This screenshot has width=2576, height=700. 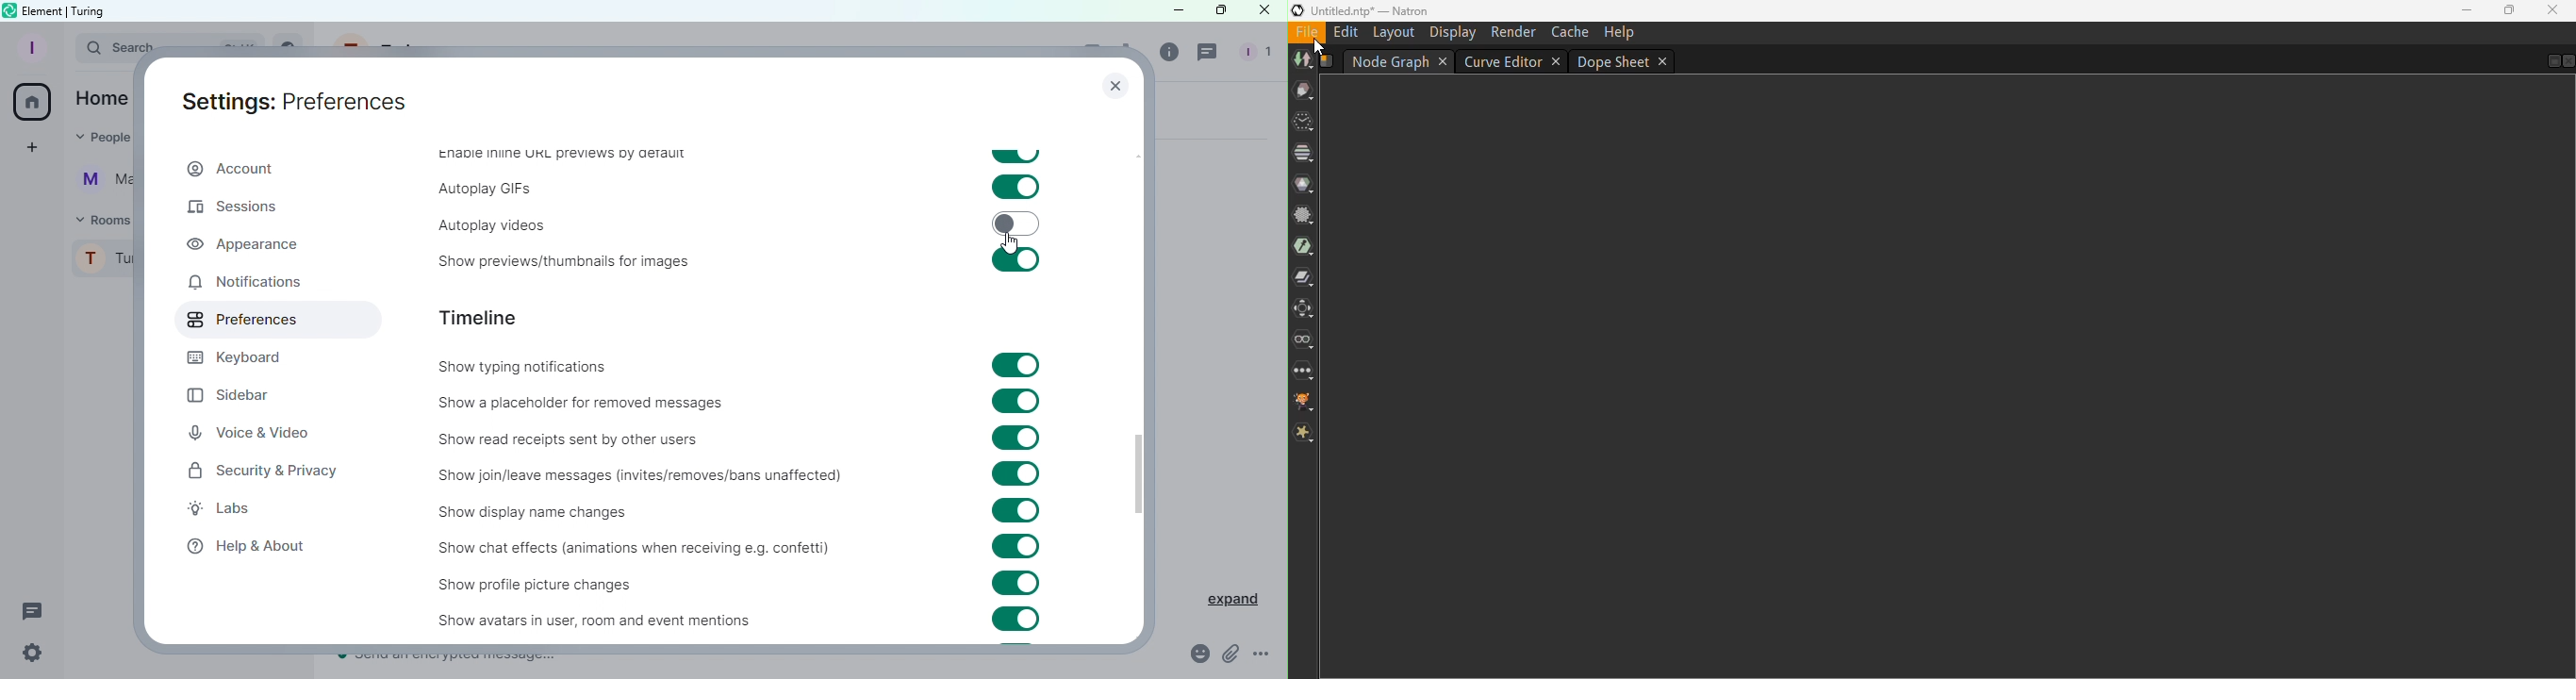 I want to click on Autoplay videos, so click(x=482, y=222).